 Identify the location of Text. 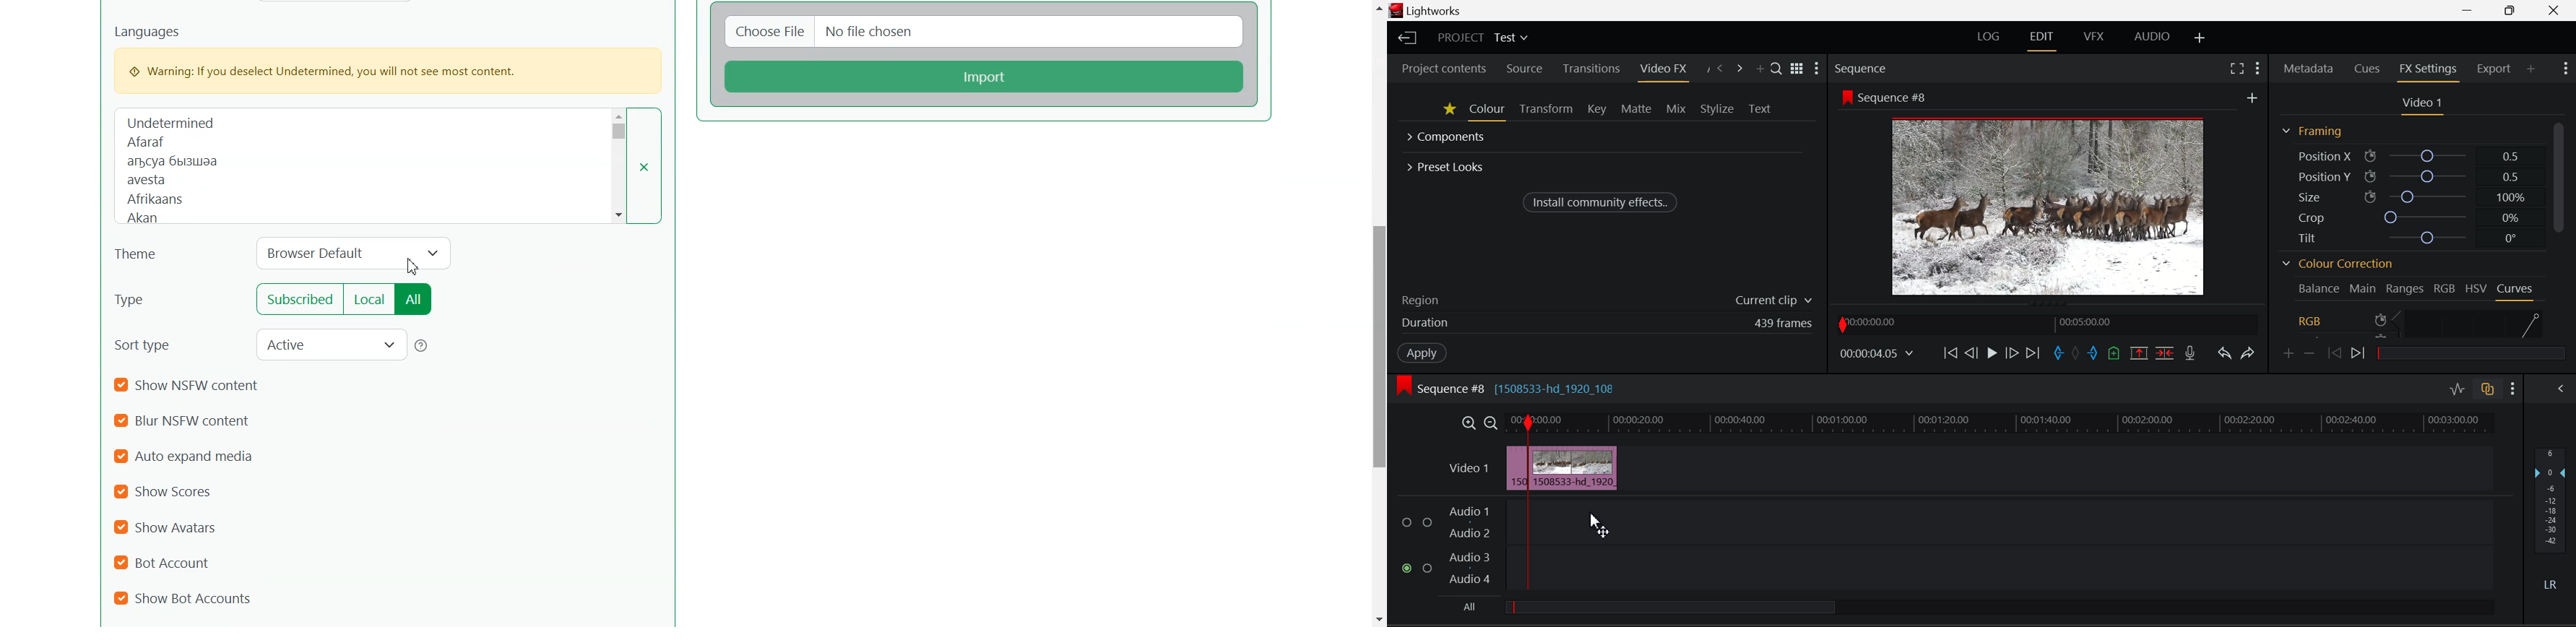
(1761, 107).